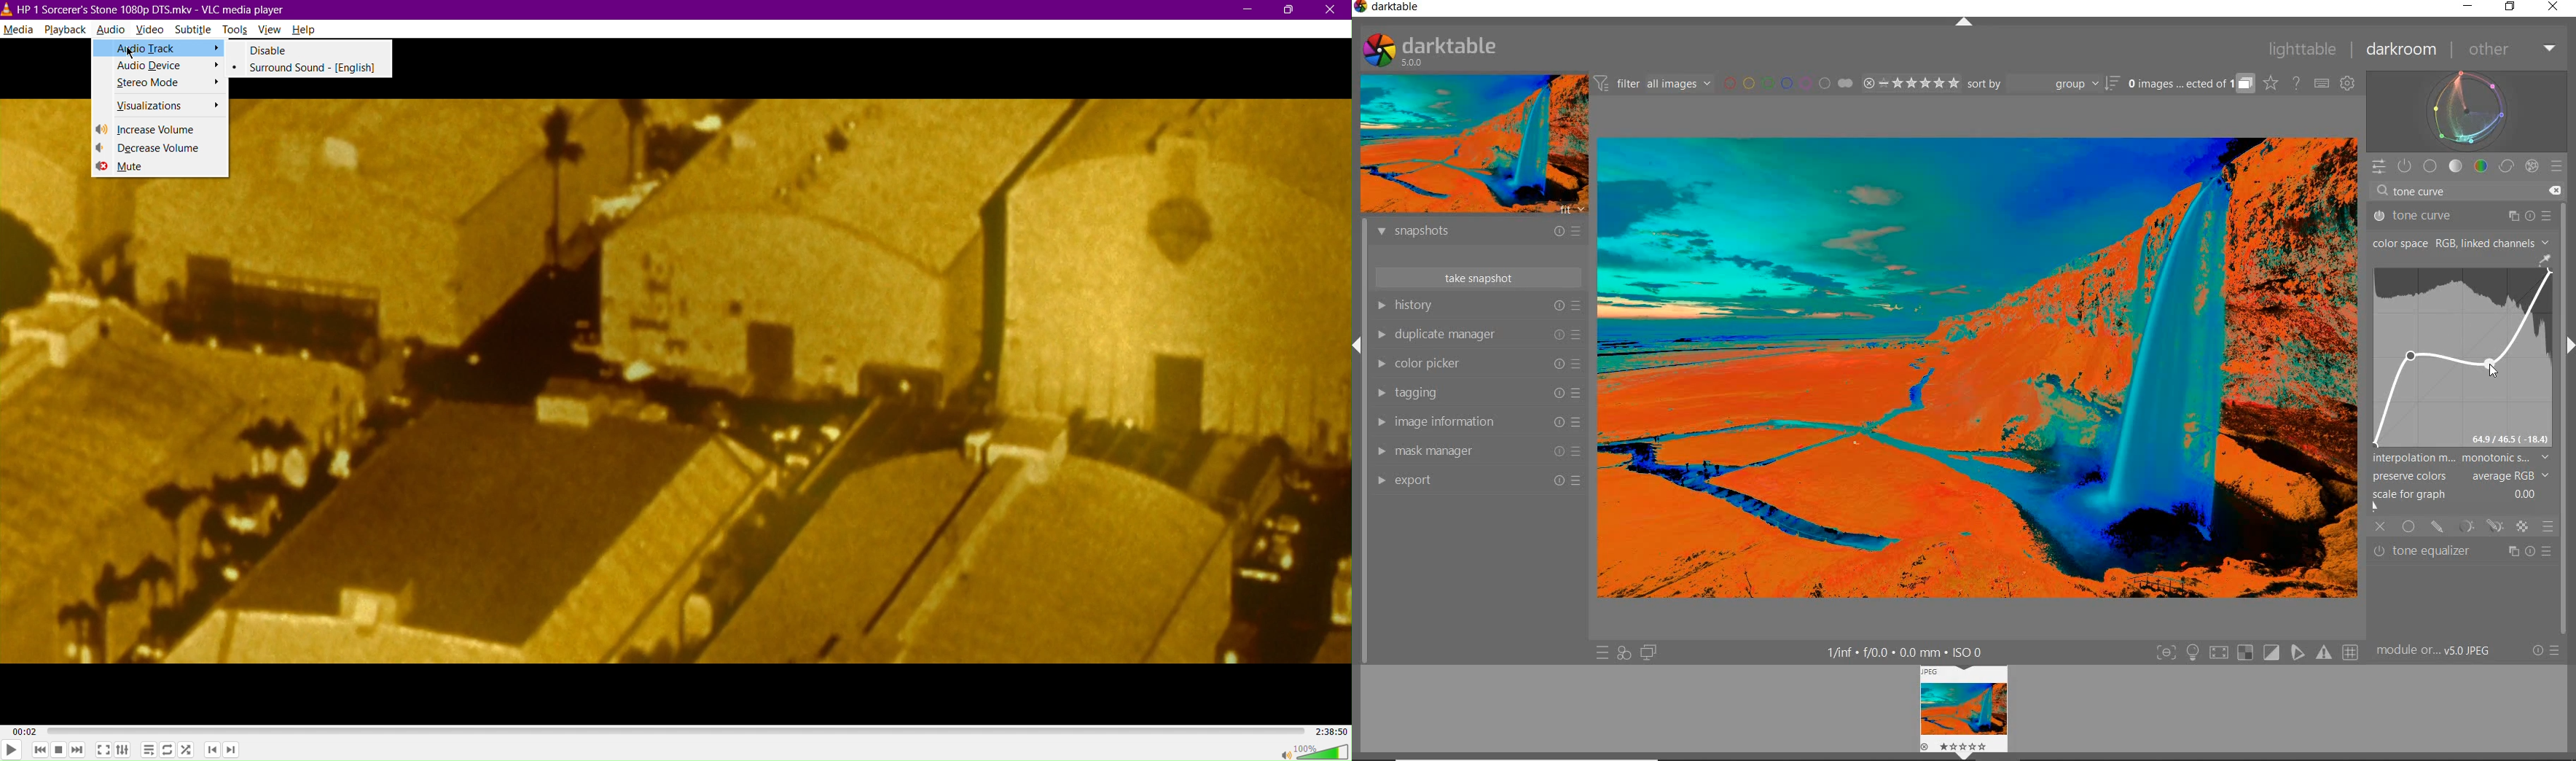 The image size is (2576, 784). What do you see at coordinates (305, 30) in the screenshot?
I see `Help` at bounding box center [305, 30].